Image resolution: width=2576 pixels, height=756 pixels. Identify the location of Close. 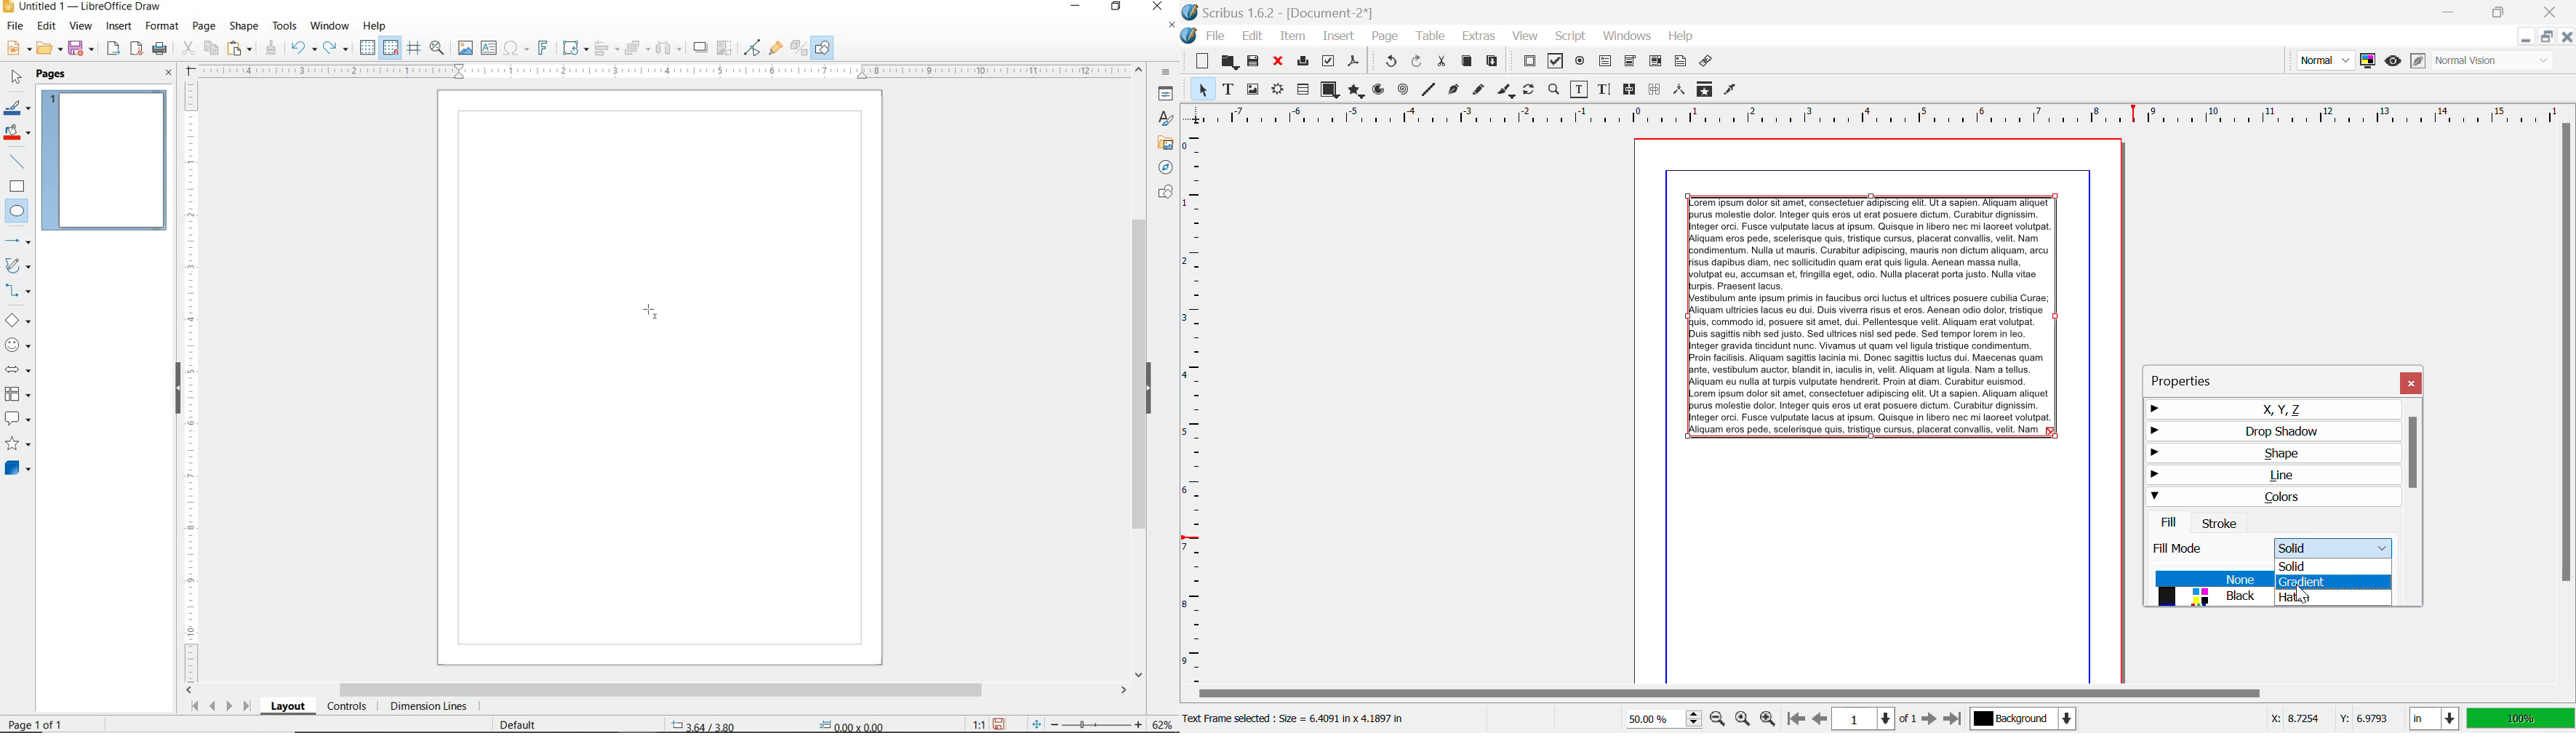
(2413, 383).